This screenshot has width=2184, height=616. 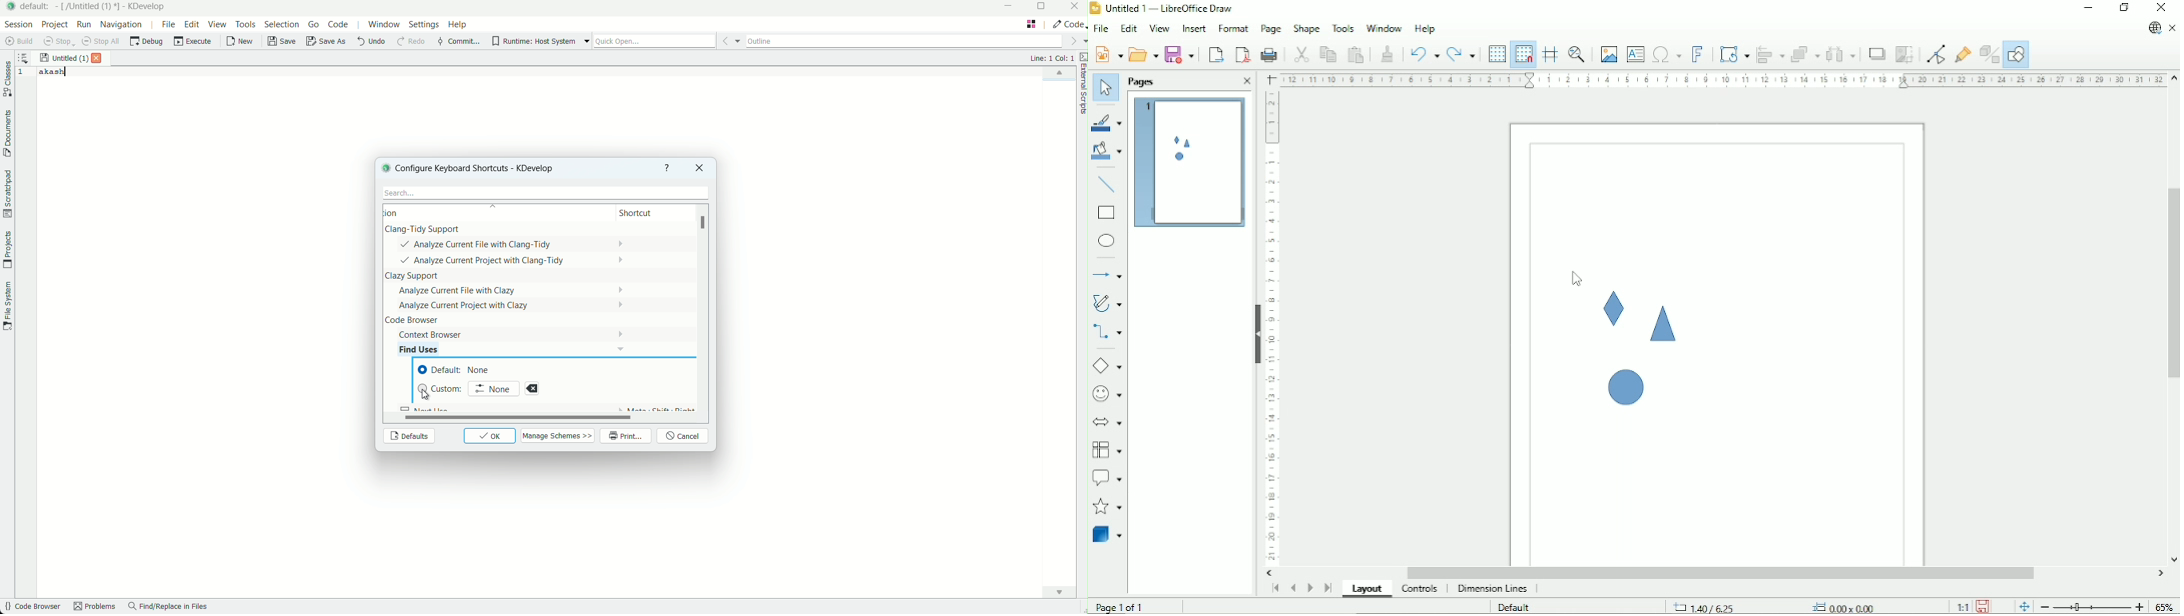 What do you see at coordinates (1108, 421) in the screenshot?
I see `Block arrows` at bounding box center [1108, 421].